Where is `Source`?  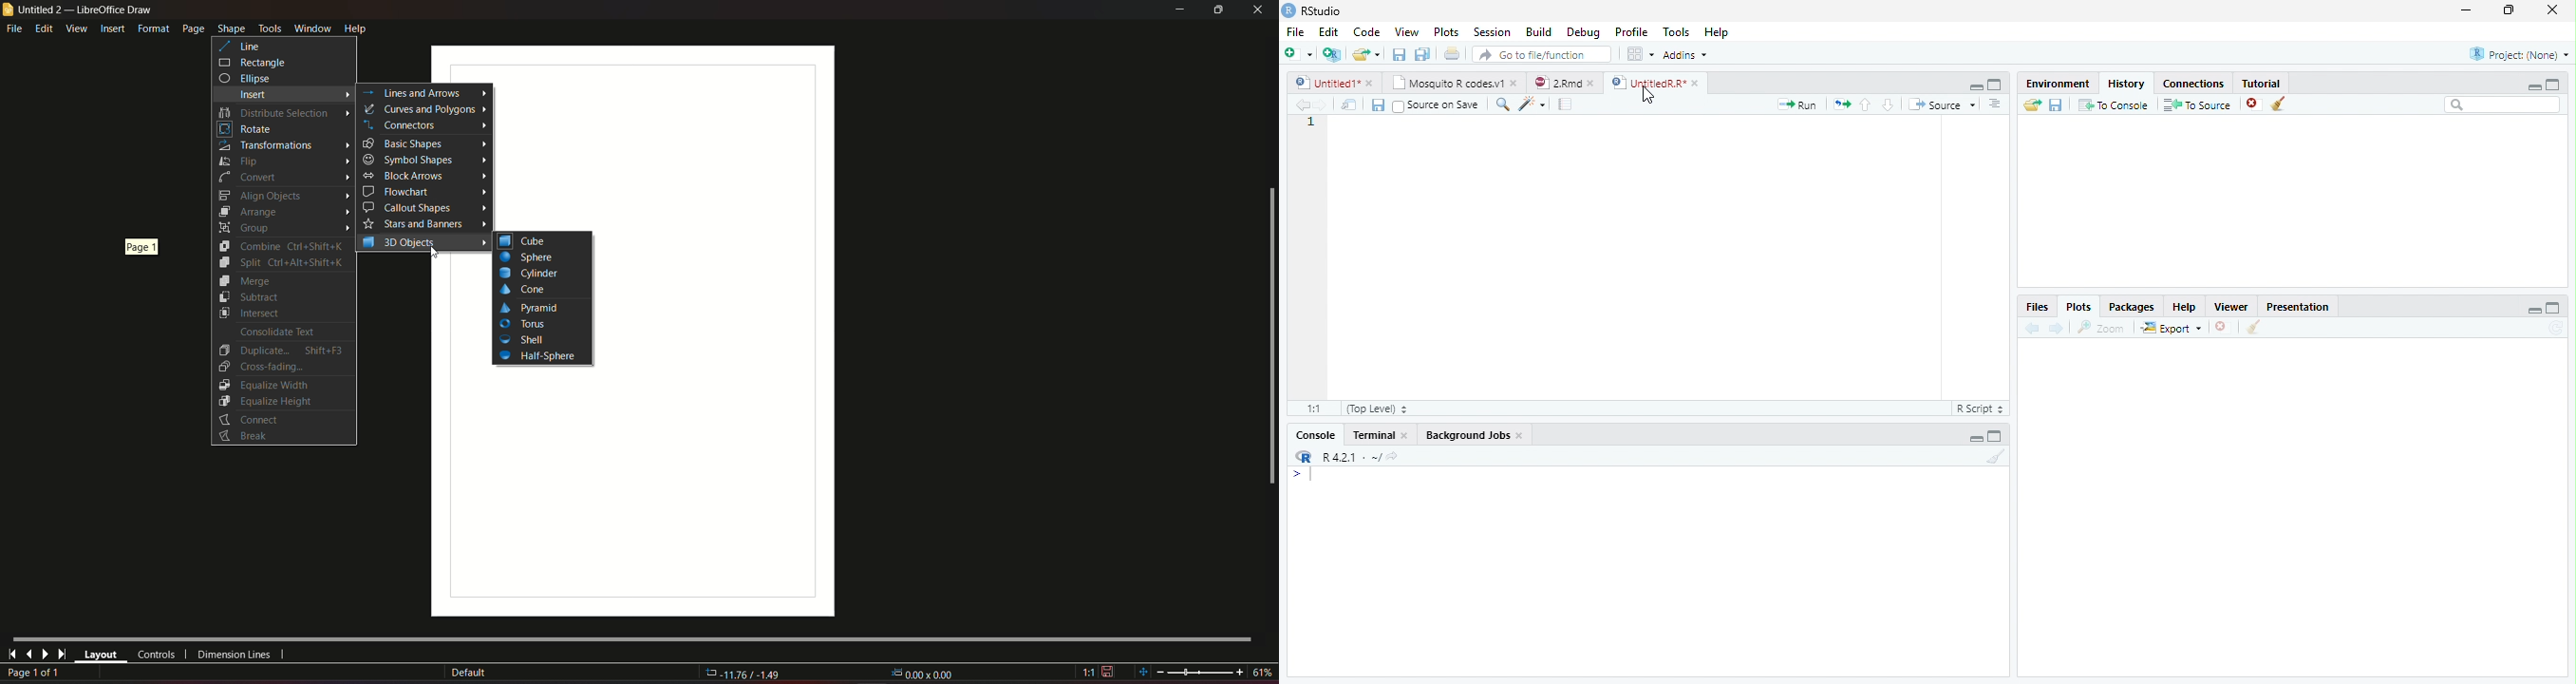
Source is located at coordinates (1941, 104).